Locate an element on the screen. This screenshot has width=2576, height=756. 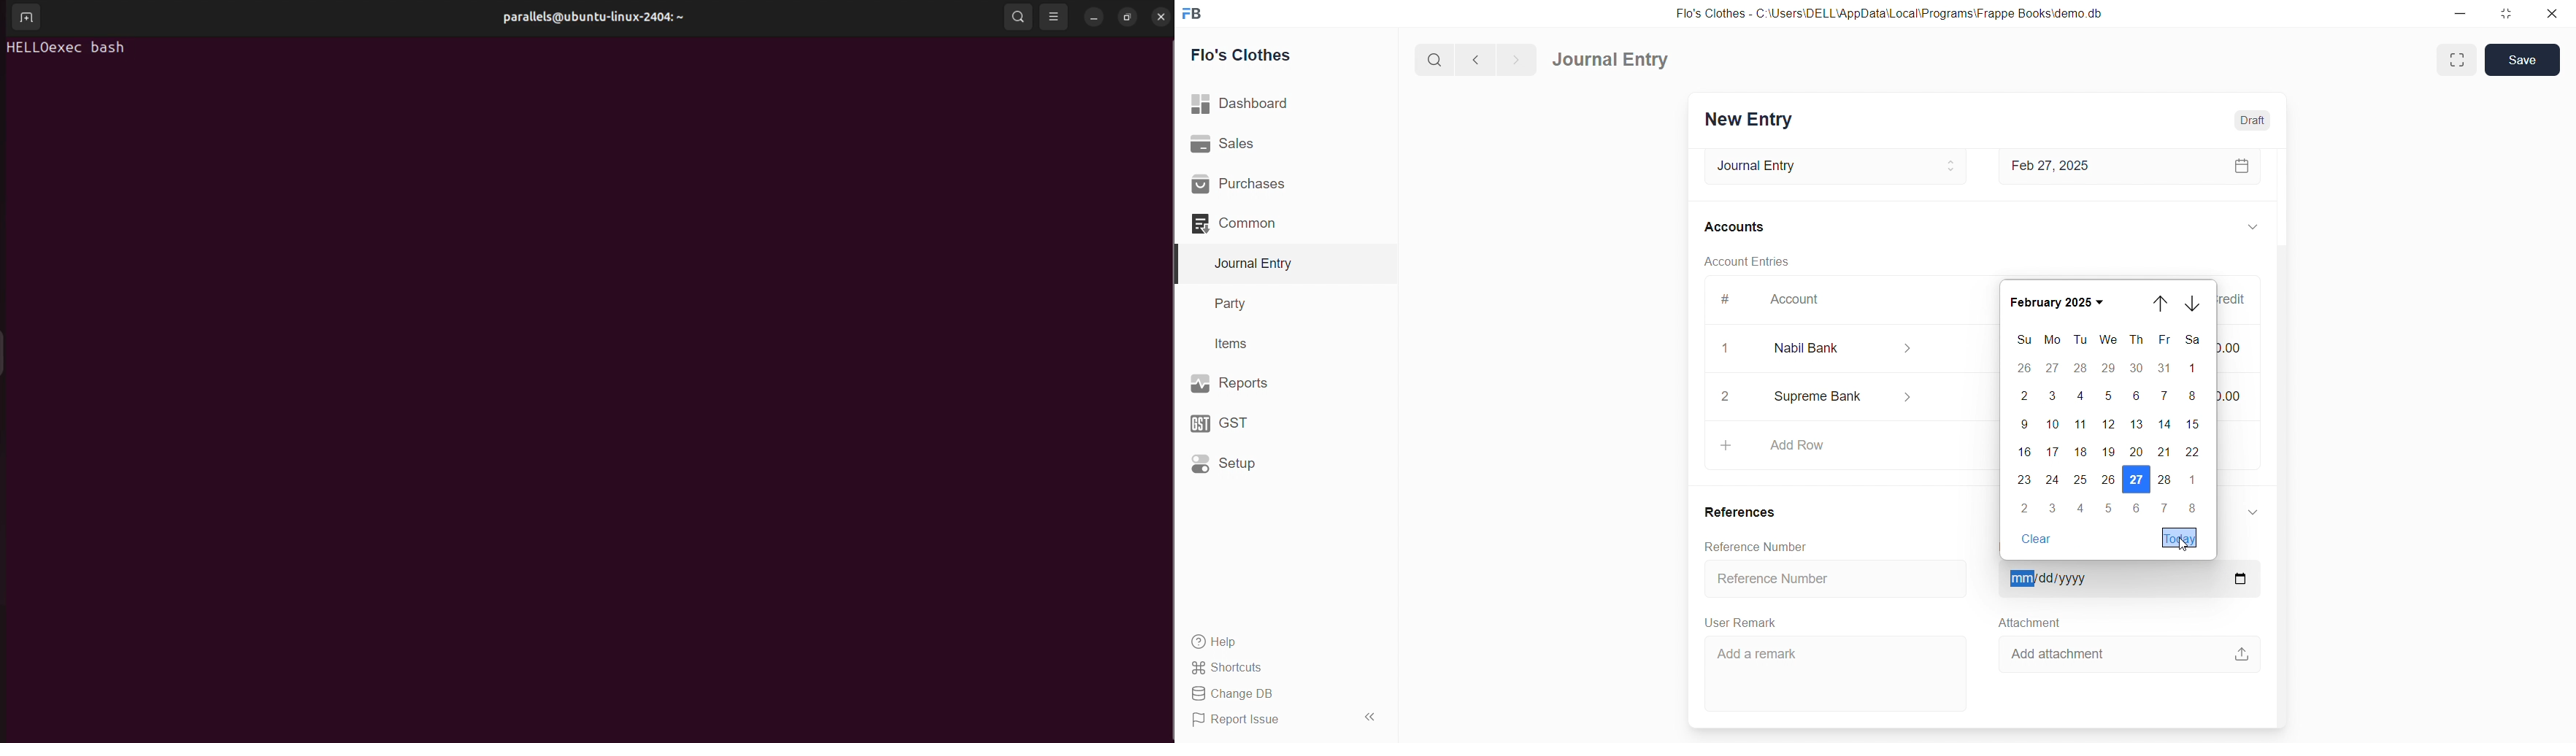
Account is located at coordinates (1799, 302).